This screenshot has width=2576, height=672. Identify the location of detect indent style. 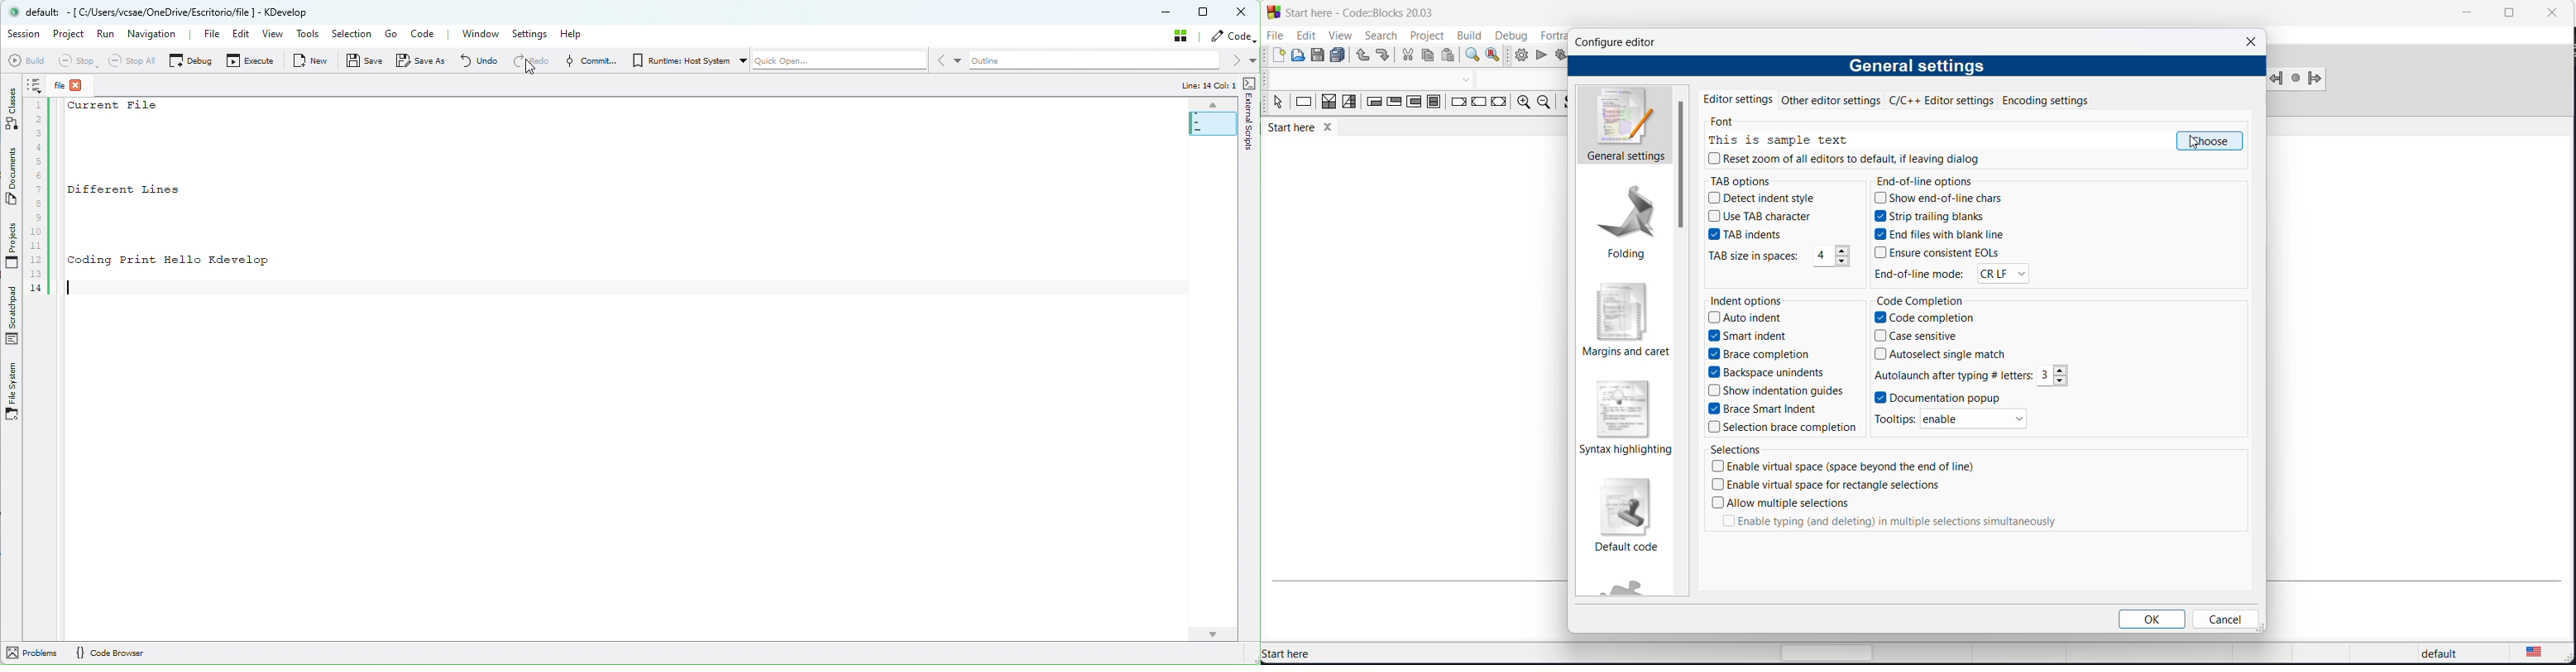
(1768, 198).